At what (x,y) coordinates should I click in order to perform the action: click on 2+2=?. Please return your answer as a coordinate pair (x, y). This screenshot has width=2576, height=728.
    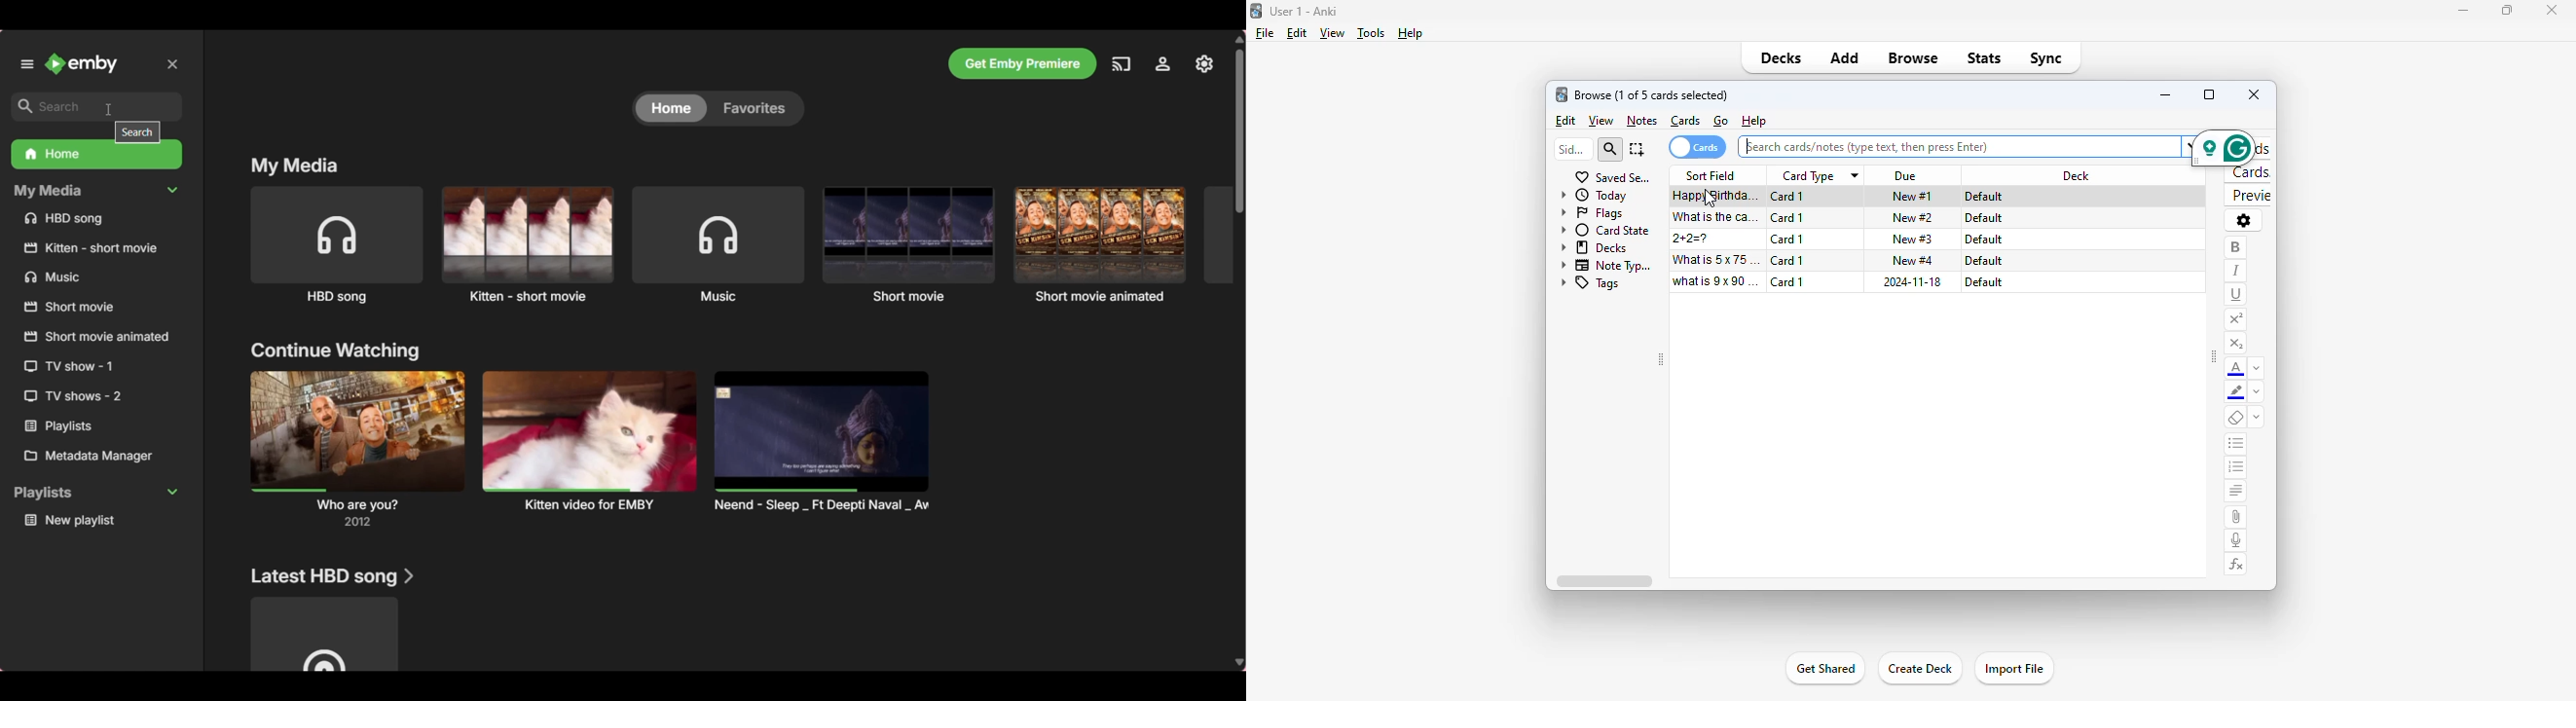
    Looking at the image, I should click on (1693, 239).